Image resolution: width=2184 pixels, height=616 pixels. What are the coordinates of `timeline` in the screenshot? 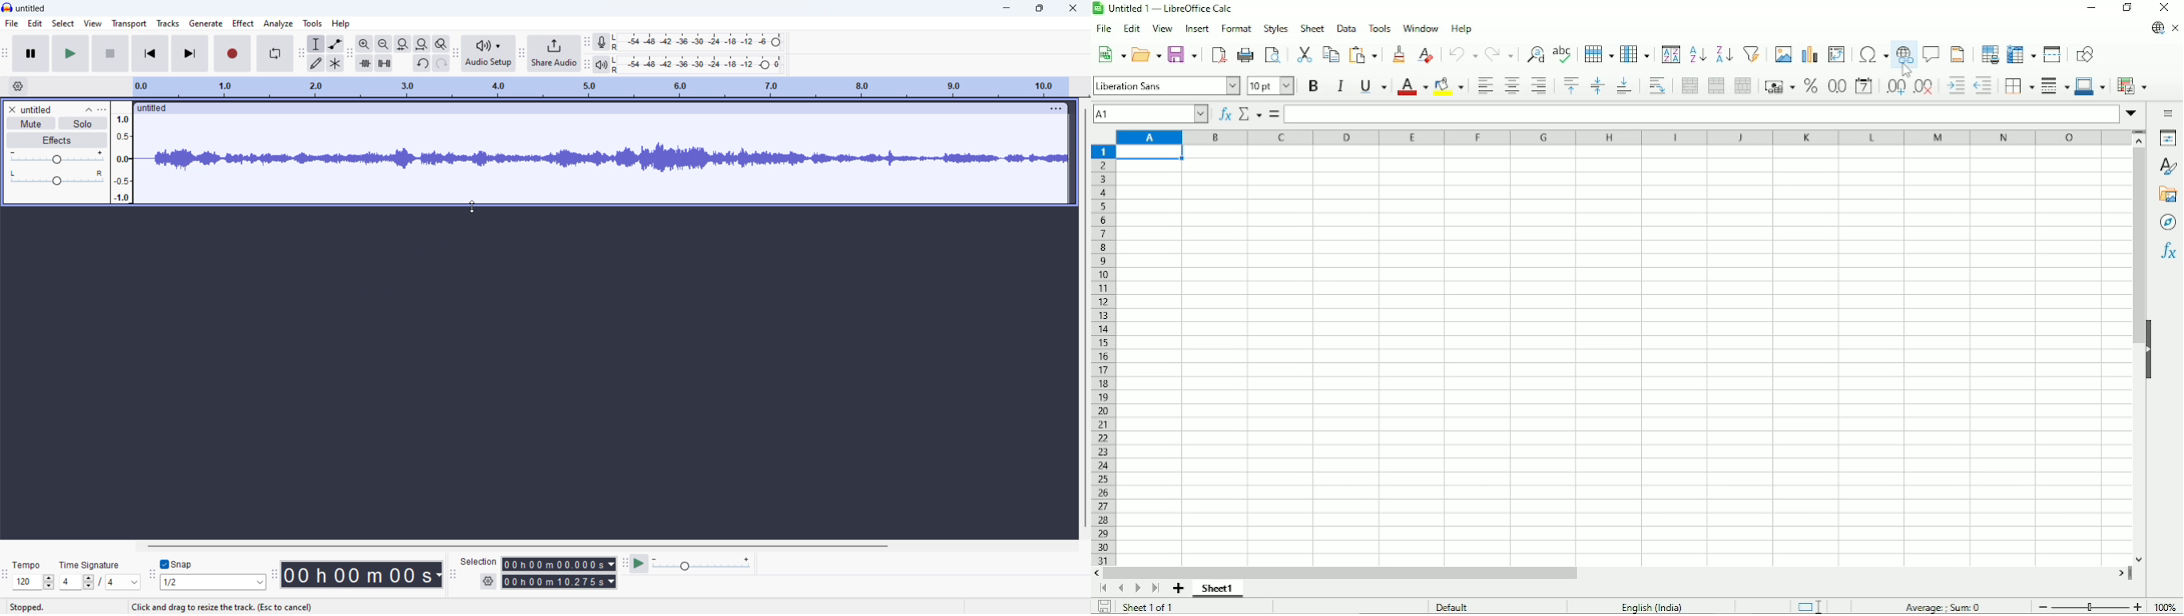 It's located at (601, 87).